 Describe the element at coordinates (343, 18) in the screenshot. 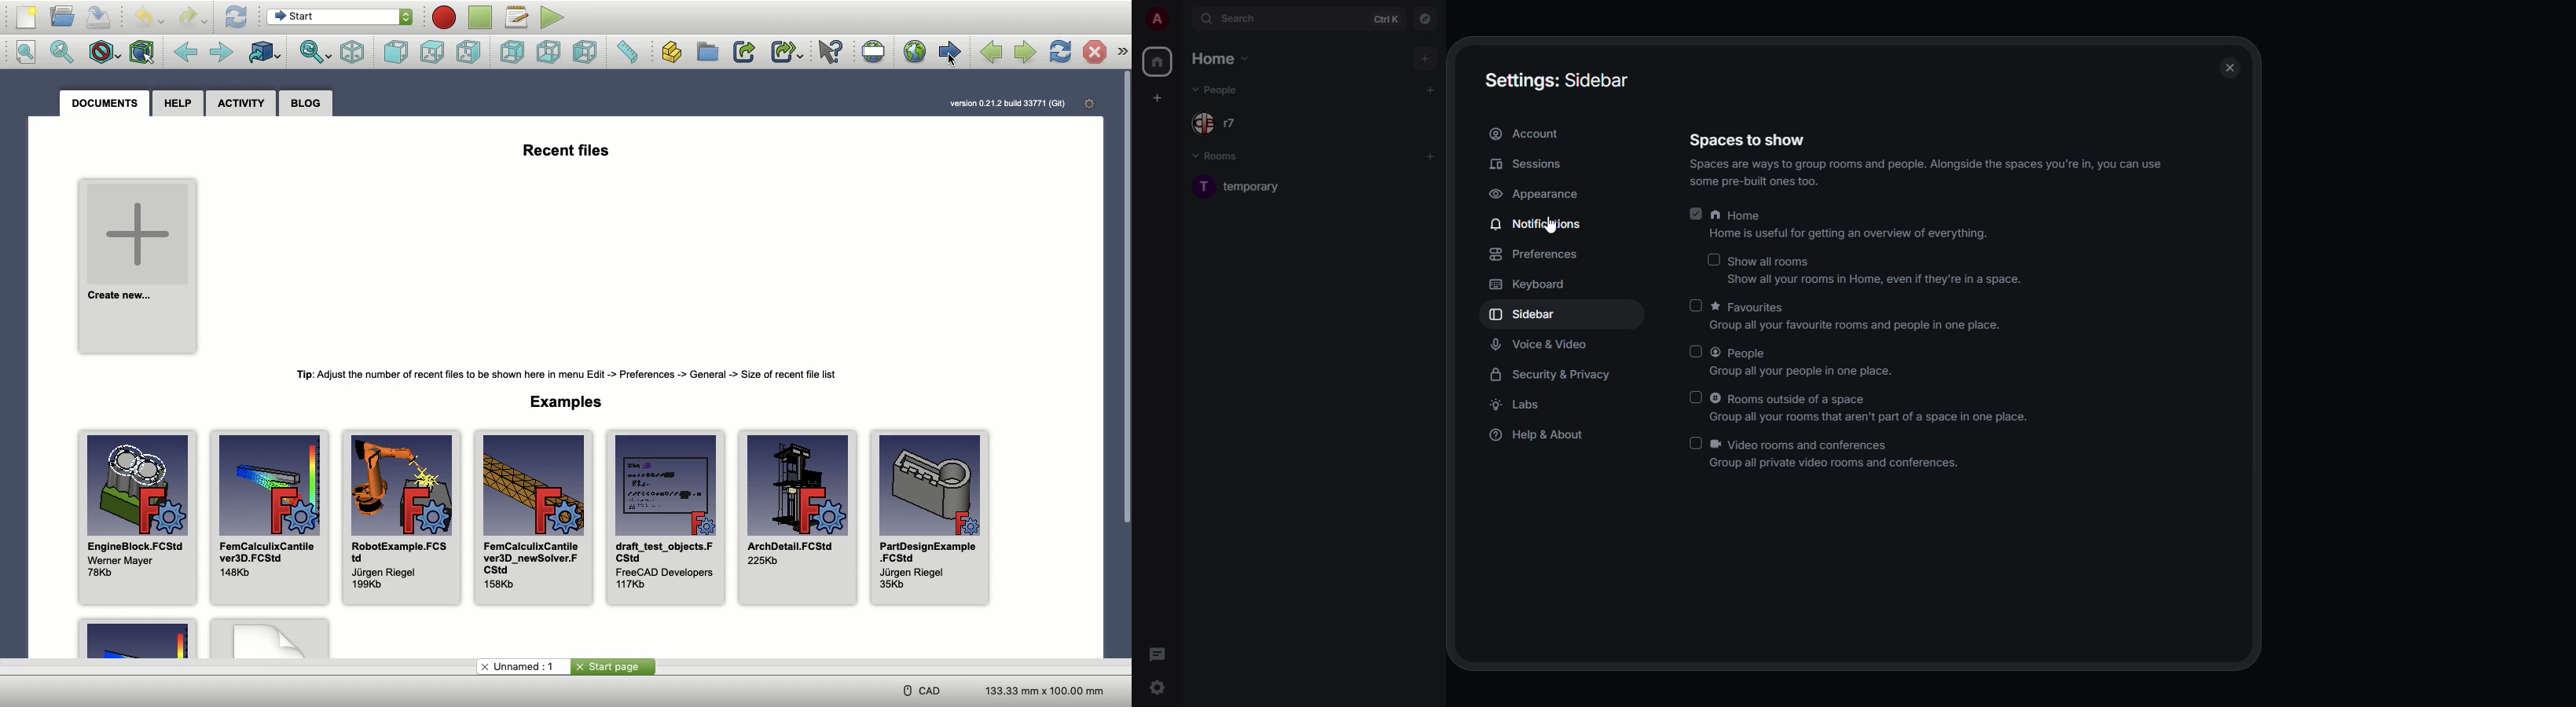

I see `Switch between workbenches` at that location.